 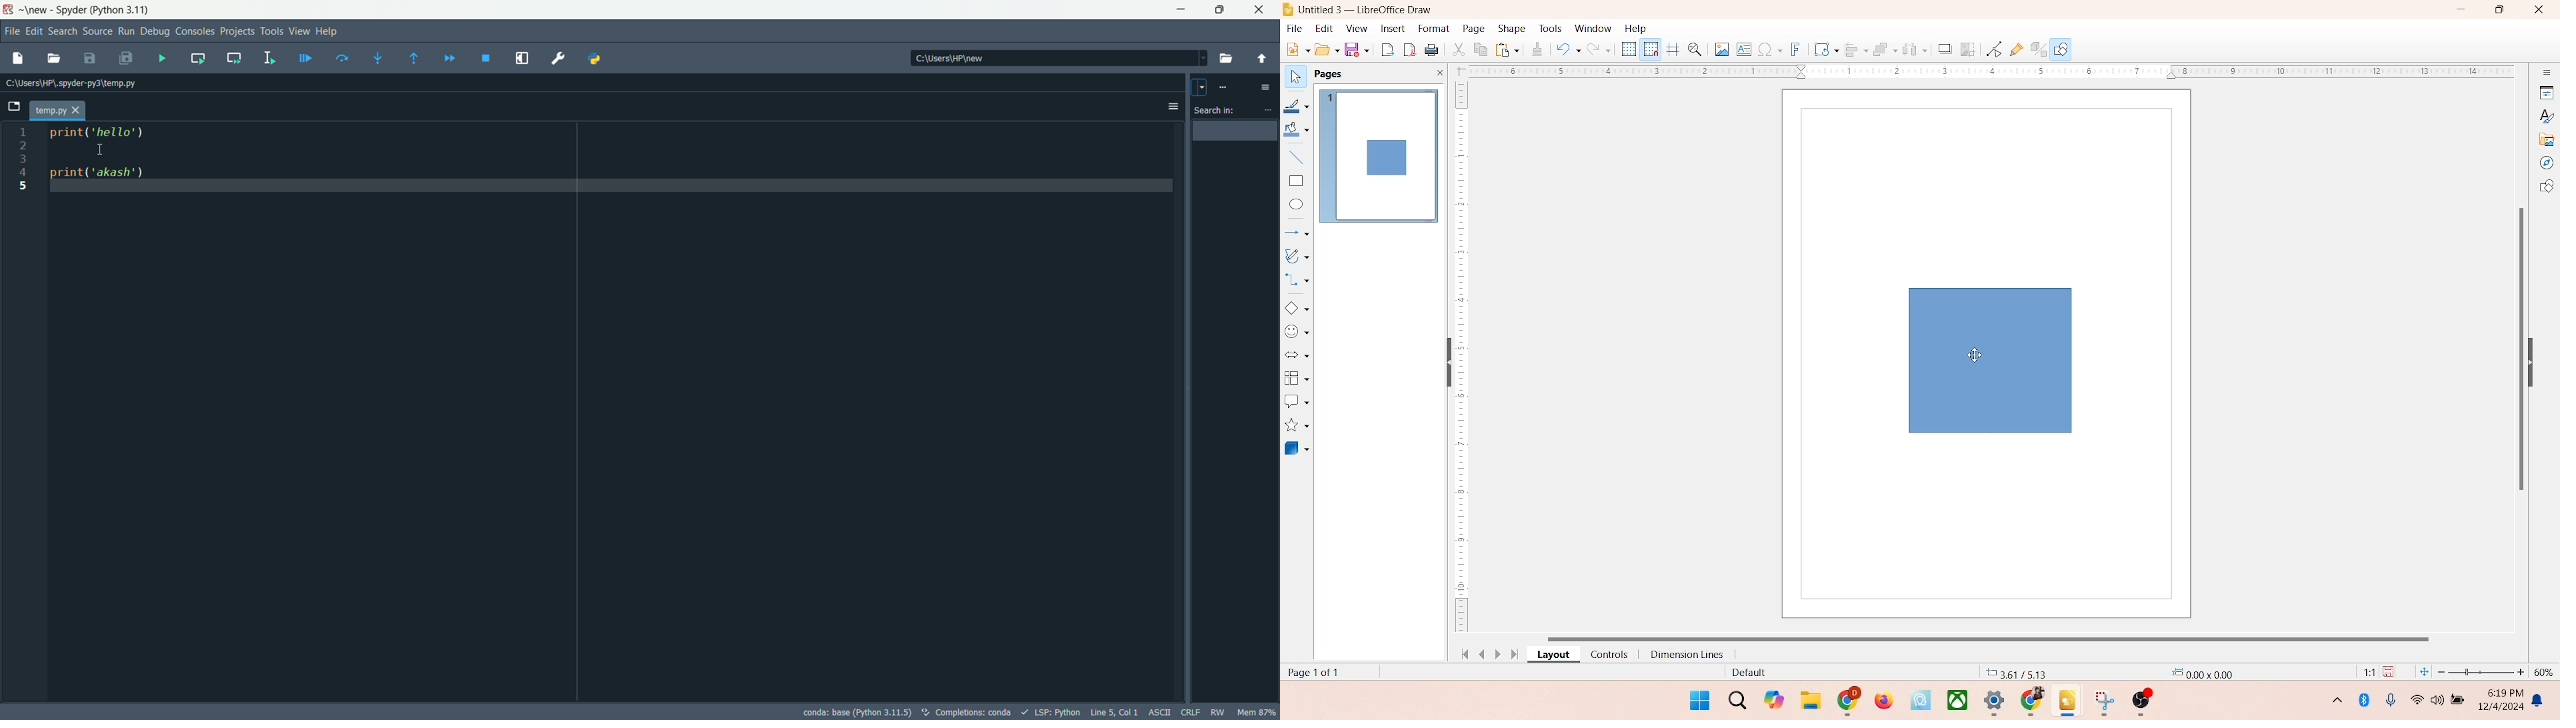 I want to click on cursor, so click(x=99, y=149).